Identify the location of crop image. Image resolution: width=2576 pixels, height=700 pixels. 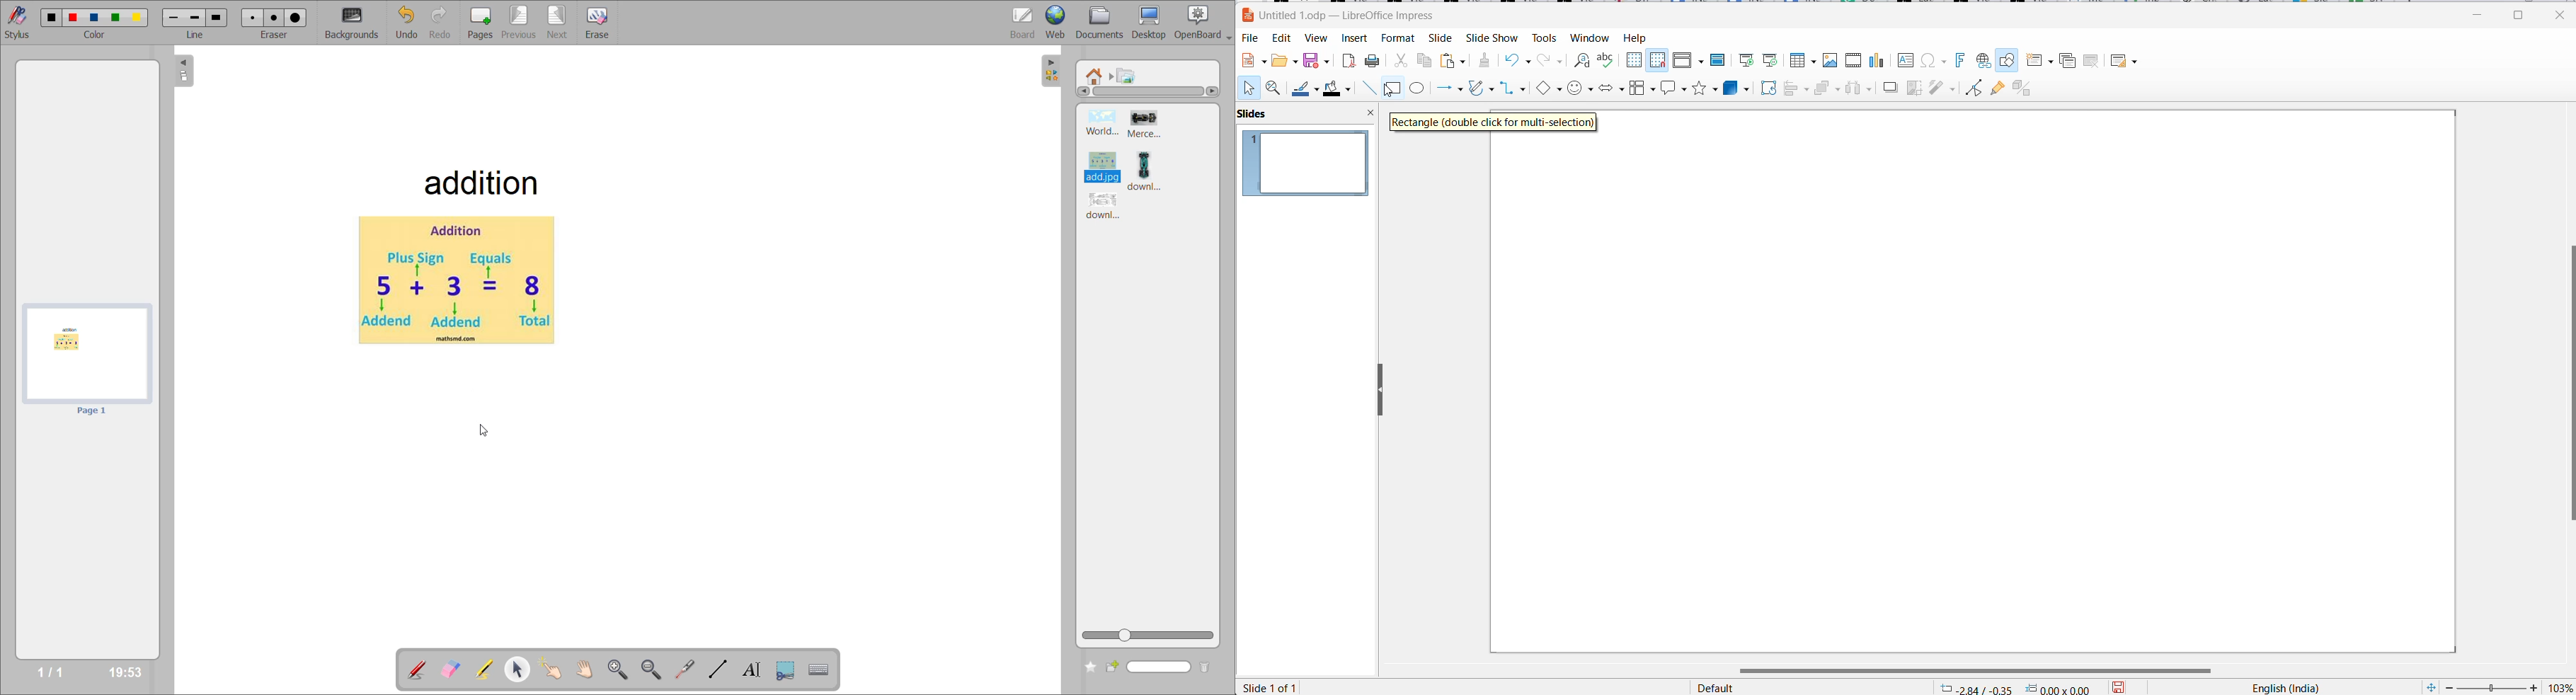
(1914, 88).